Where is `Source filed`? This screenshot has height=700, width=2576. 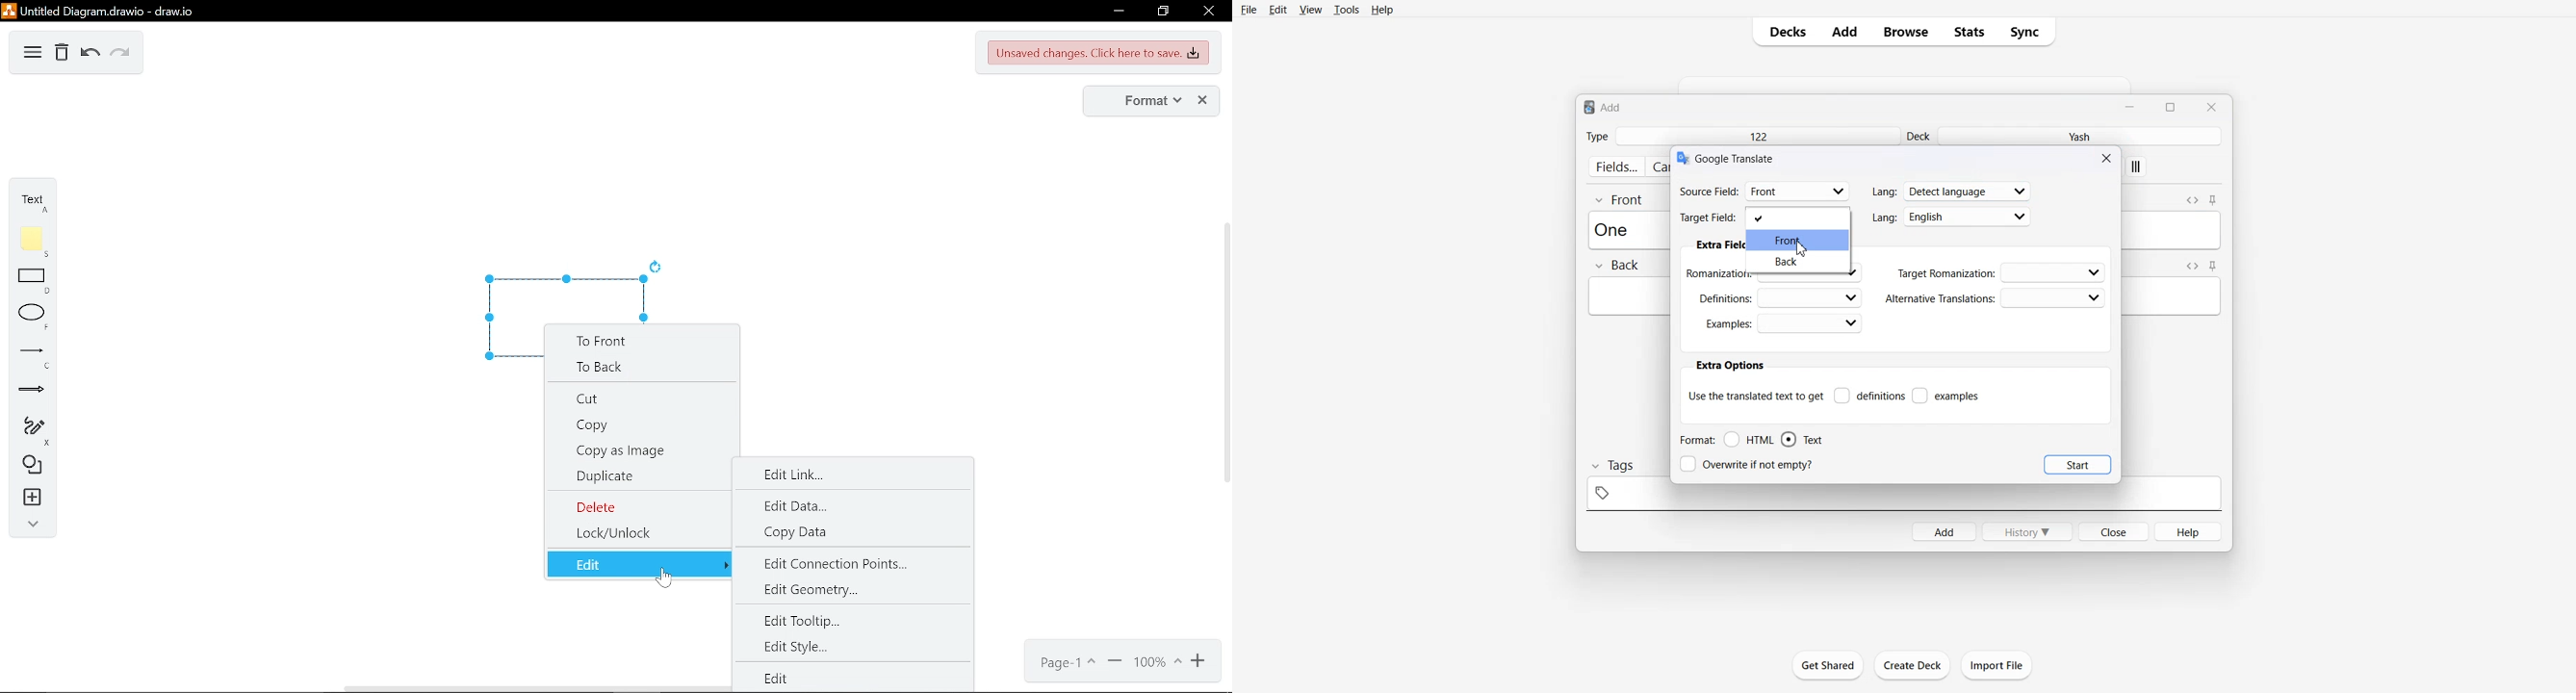
Source filed is located at coordinates (1765, 190).